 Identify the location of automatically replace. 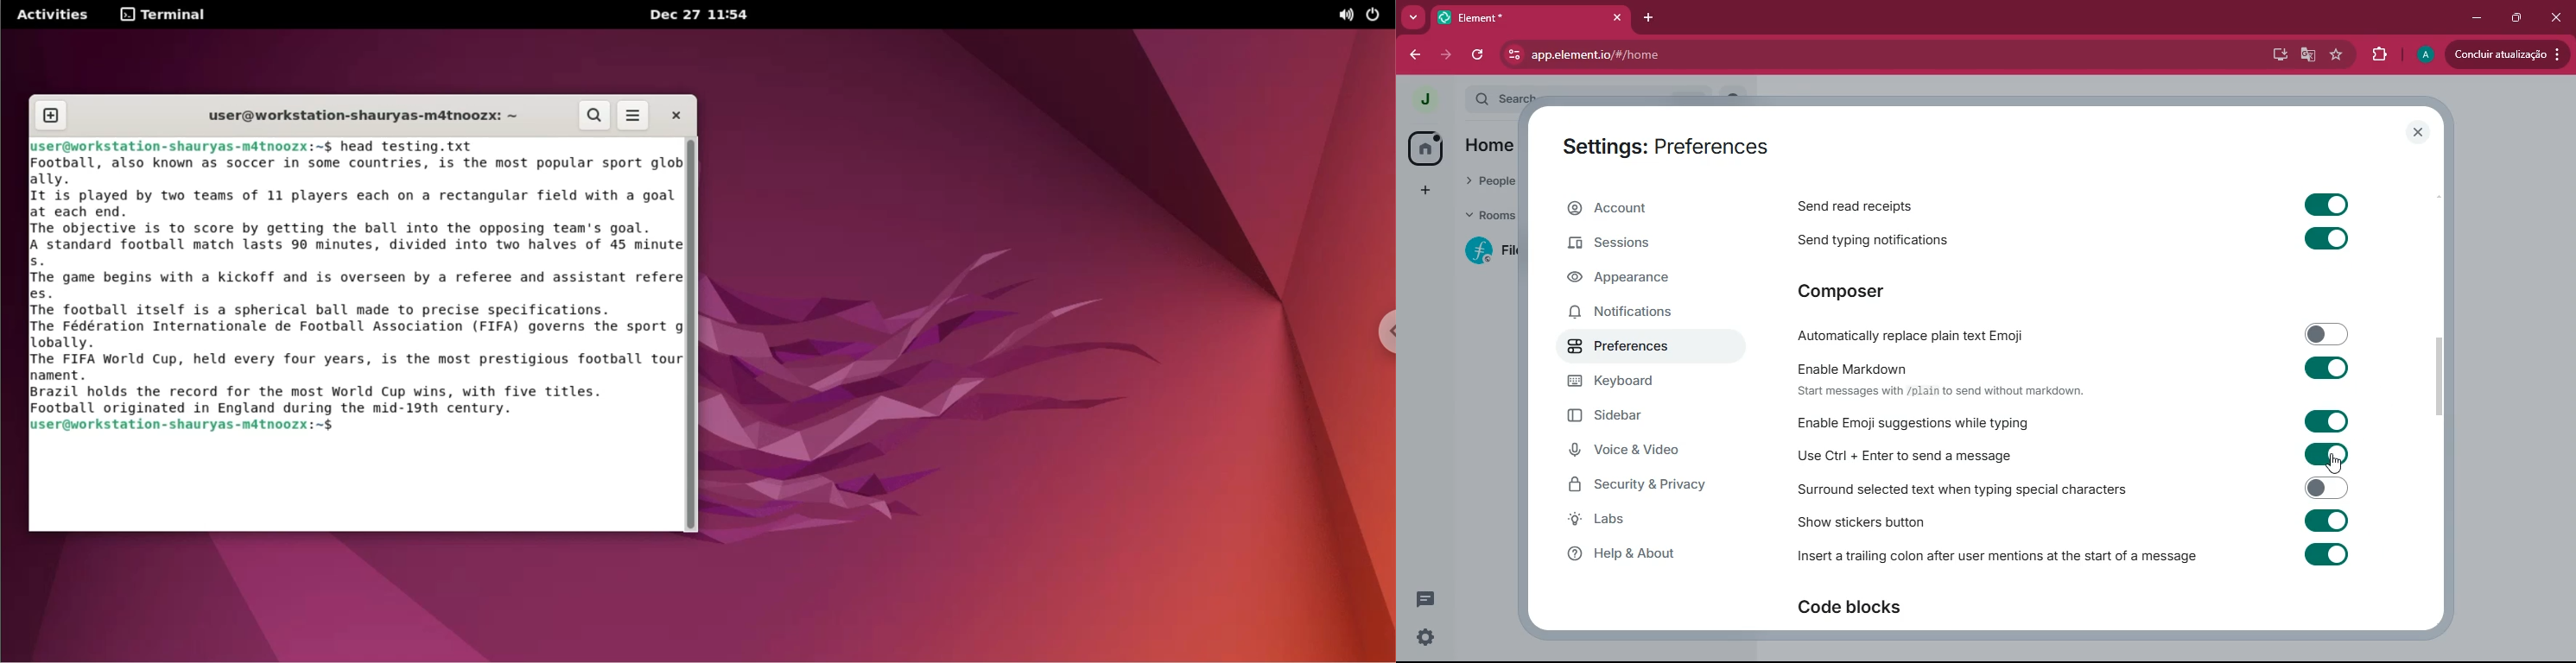
(1919, 337).